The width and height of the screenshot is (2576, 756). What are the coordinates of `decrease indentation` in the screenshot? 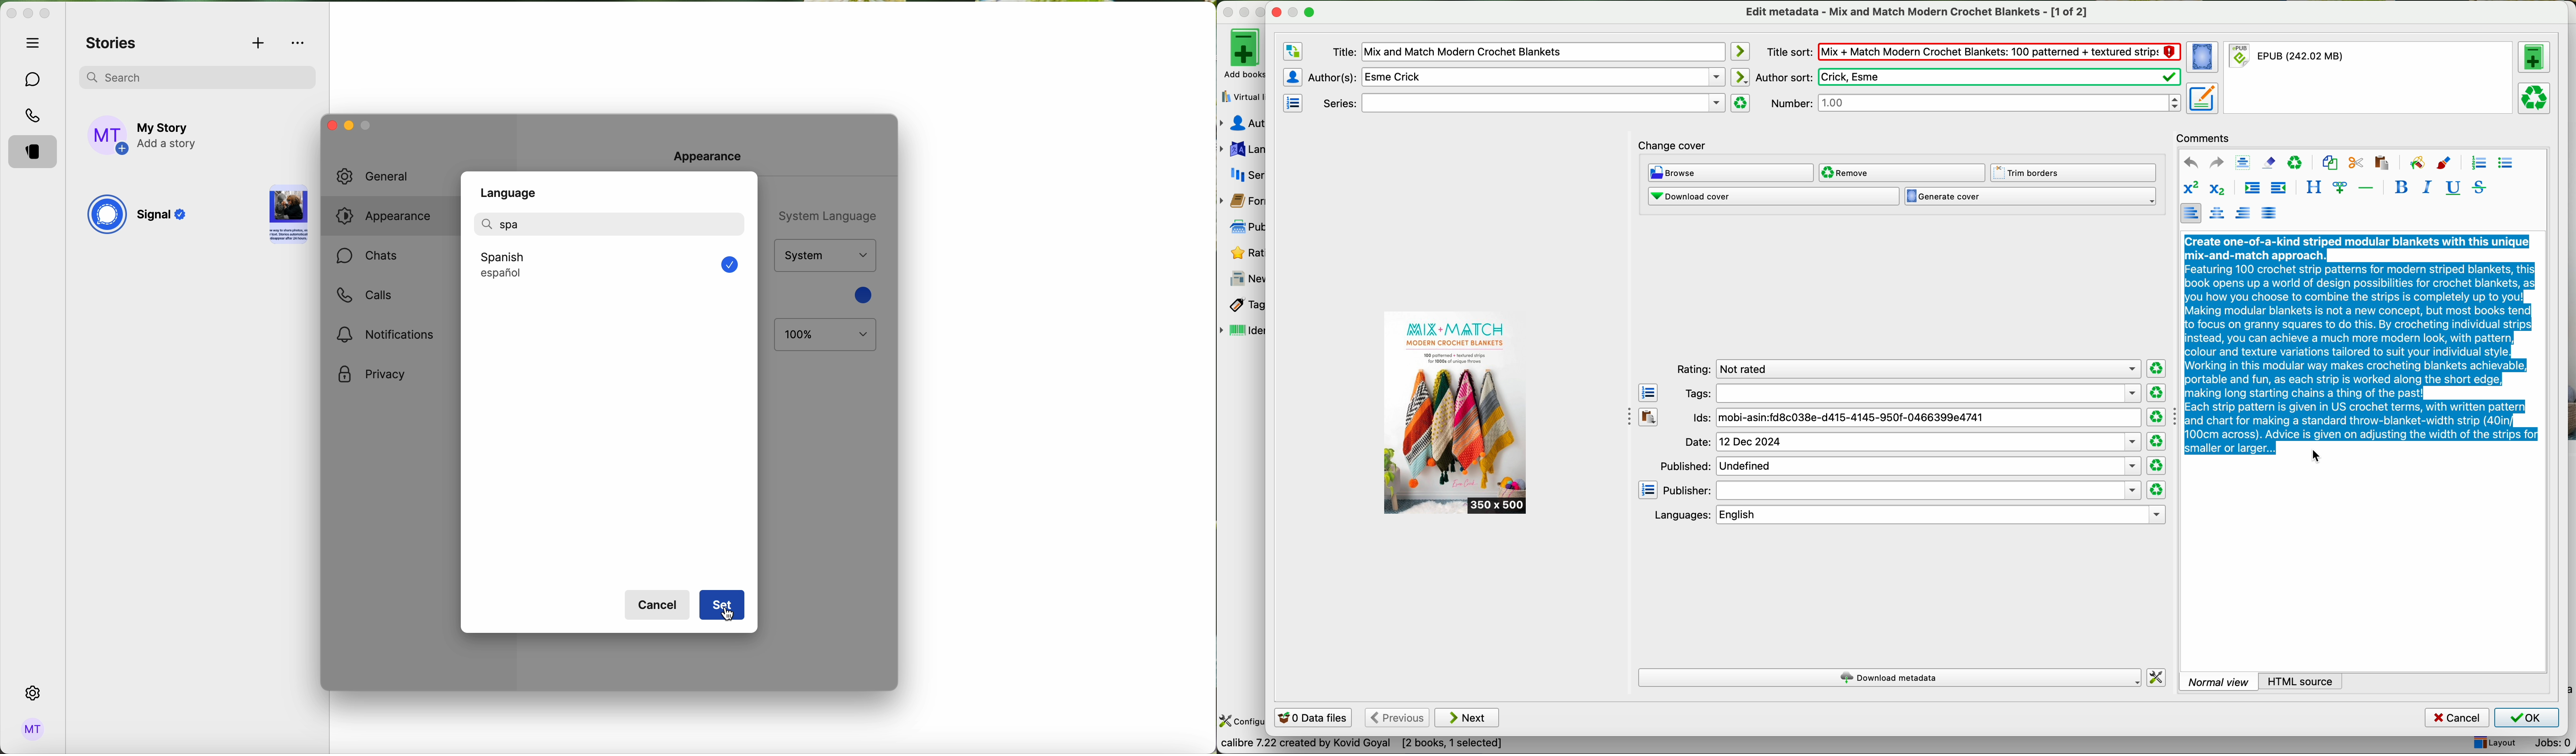 It's located at (2278, 189).